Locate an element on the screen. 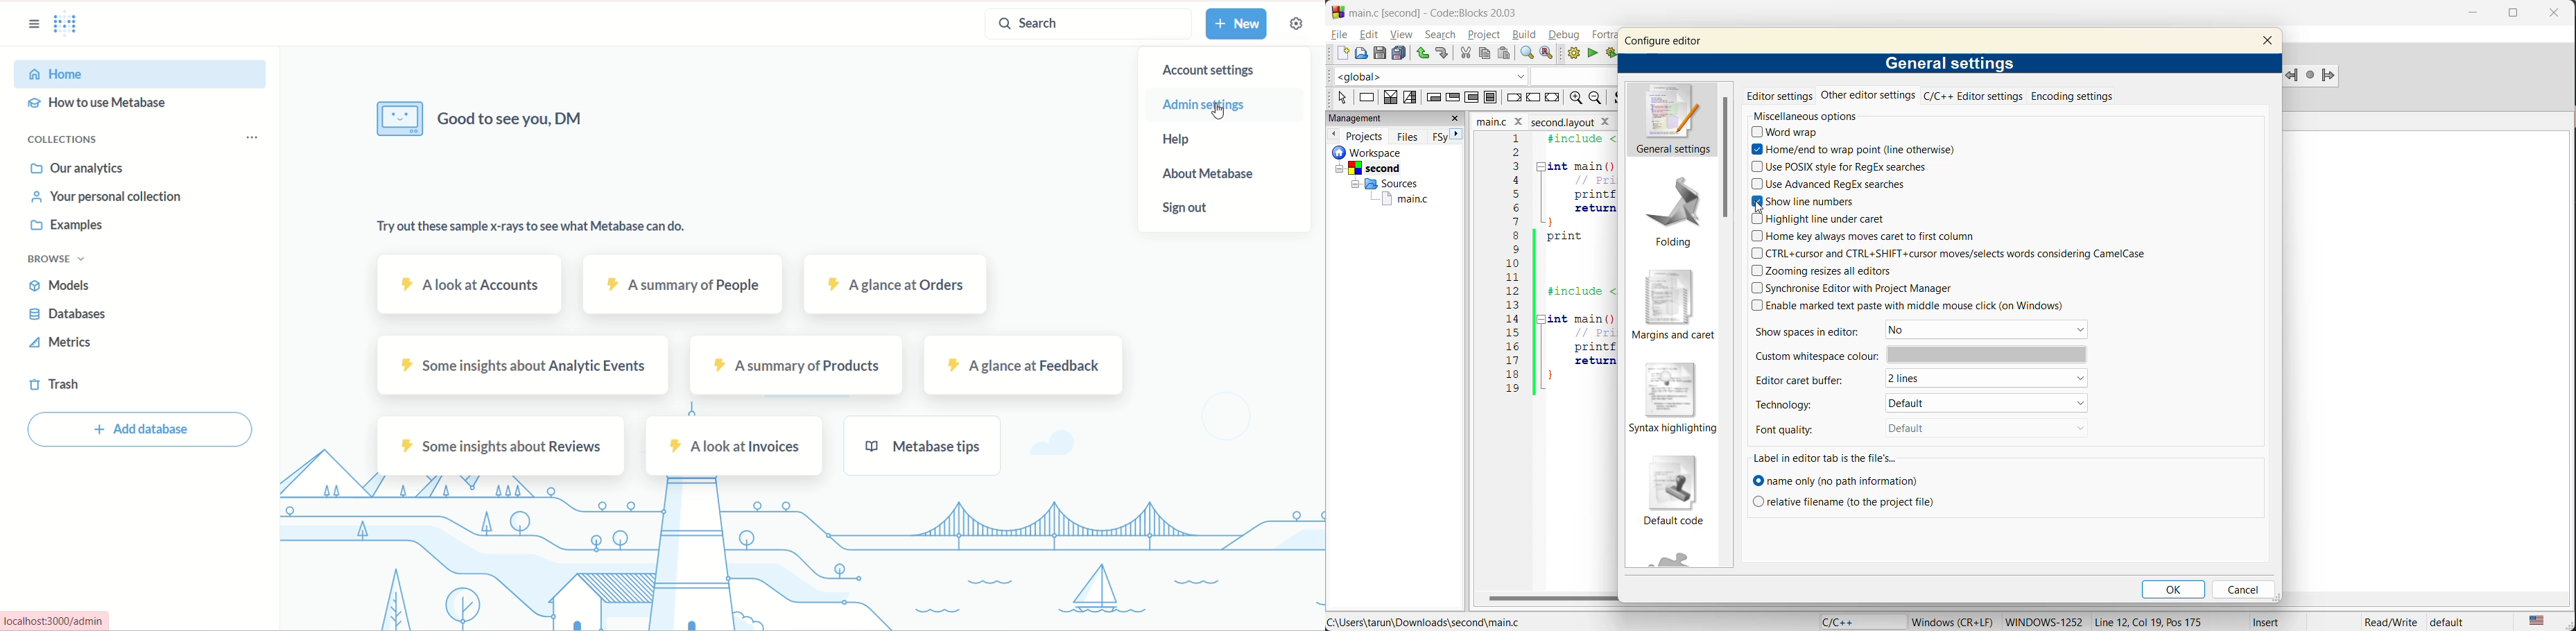 Image resolution: width=2576 pixels, height=644 pixels. general settings is located at coordinates (1673, 121).